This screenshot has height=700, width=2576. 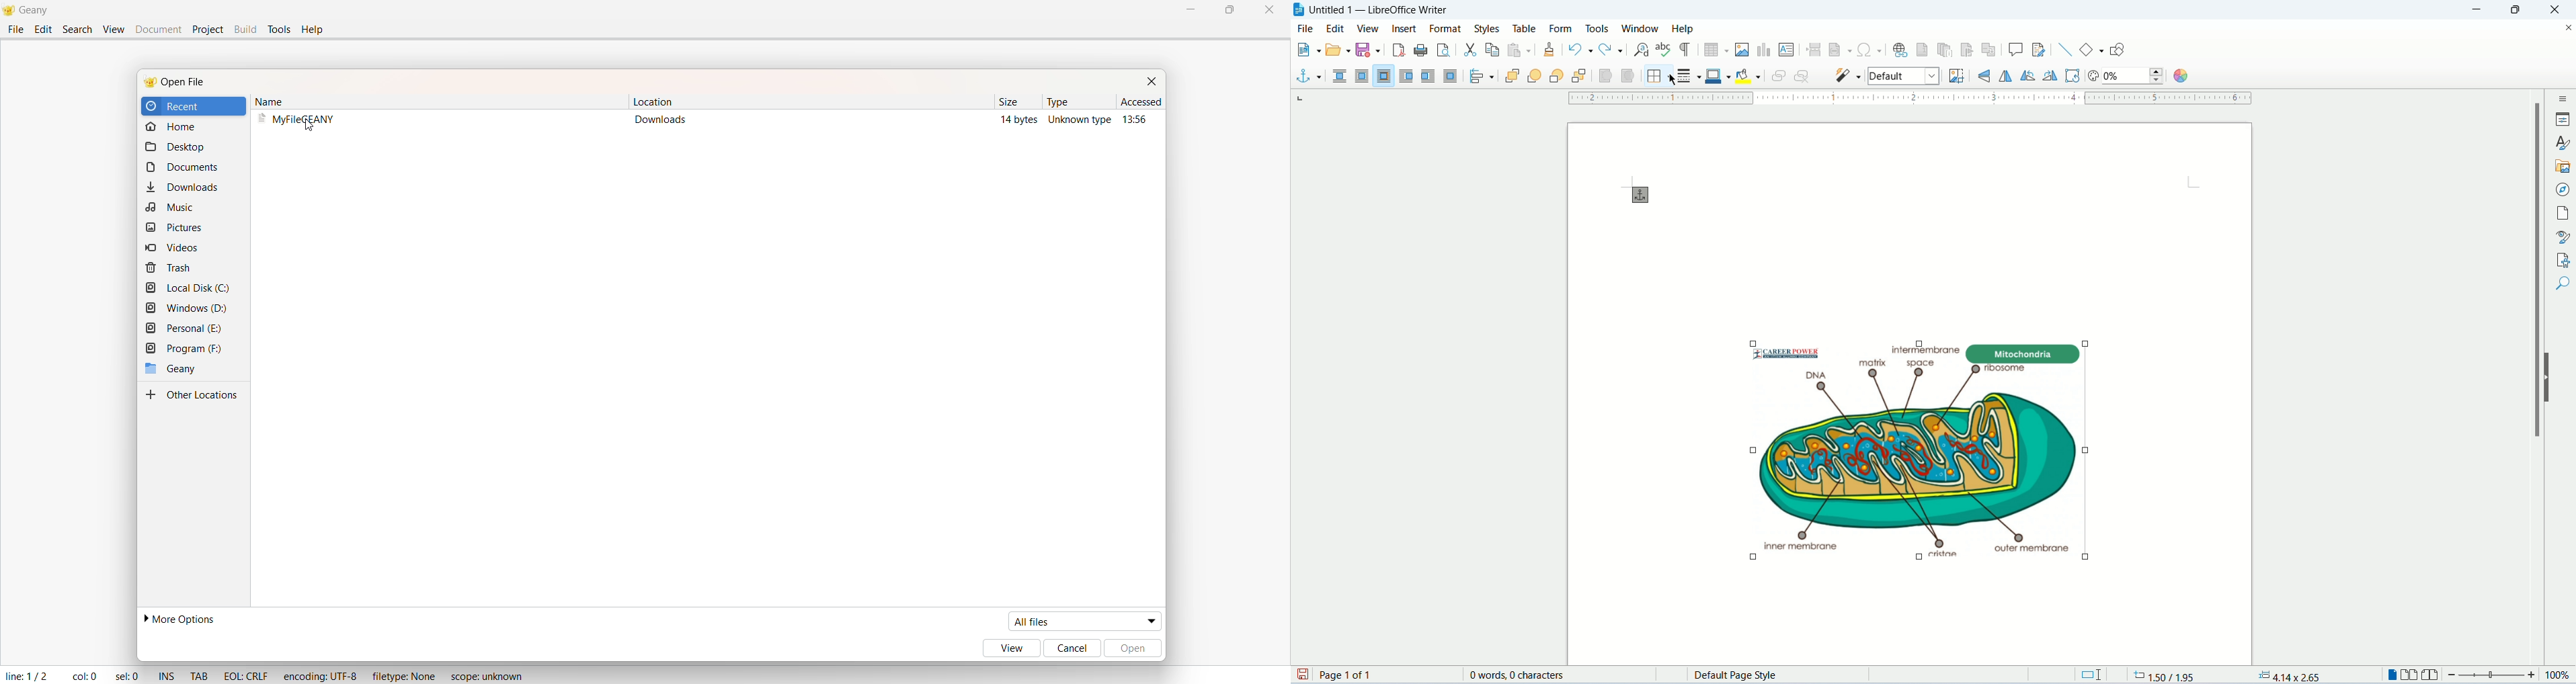 I want to click on open, so click(x=1338, y=48).